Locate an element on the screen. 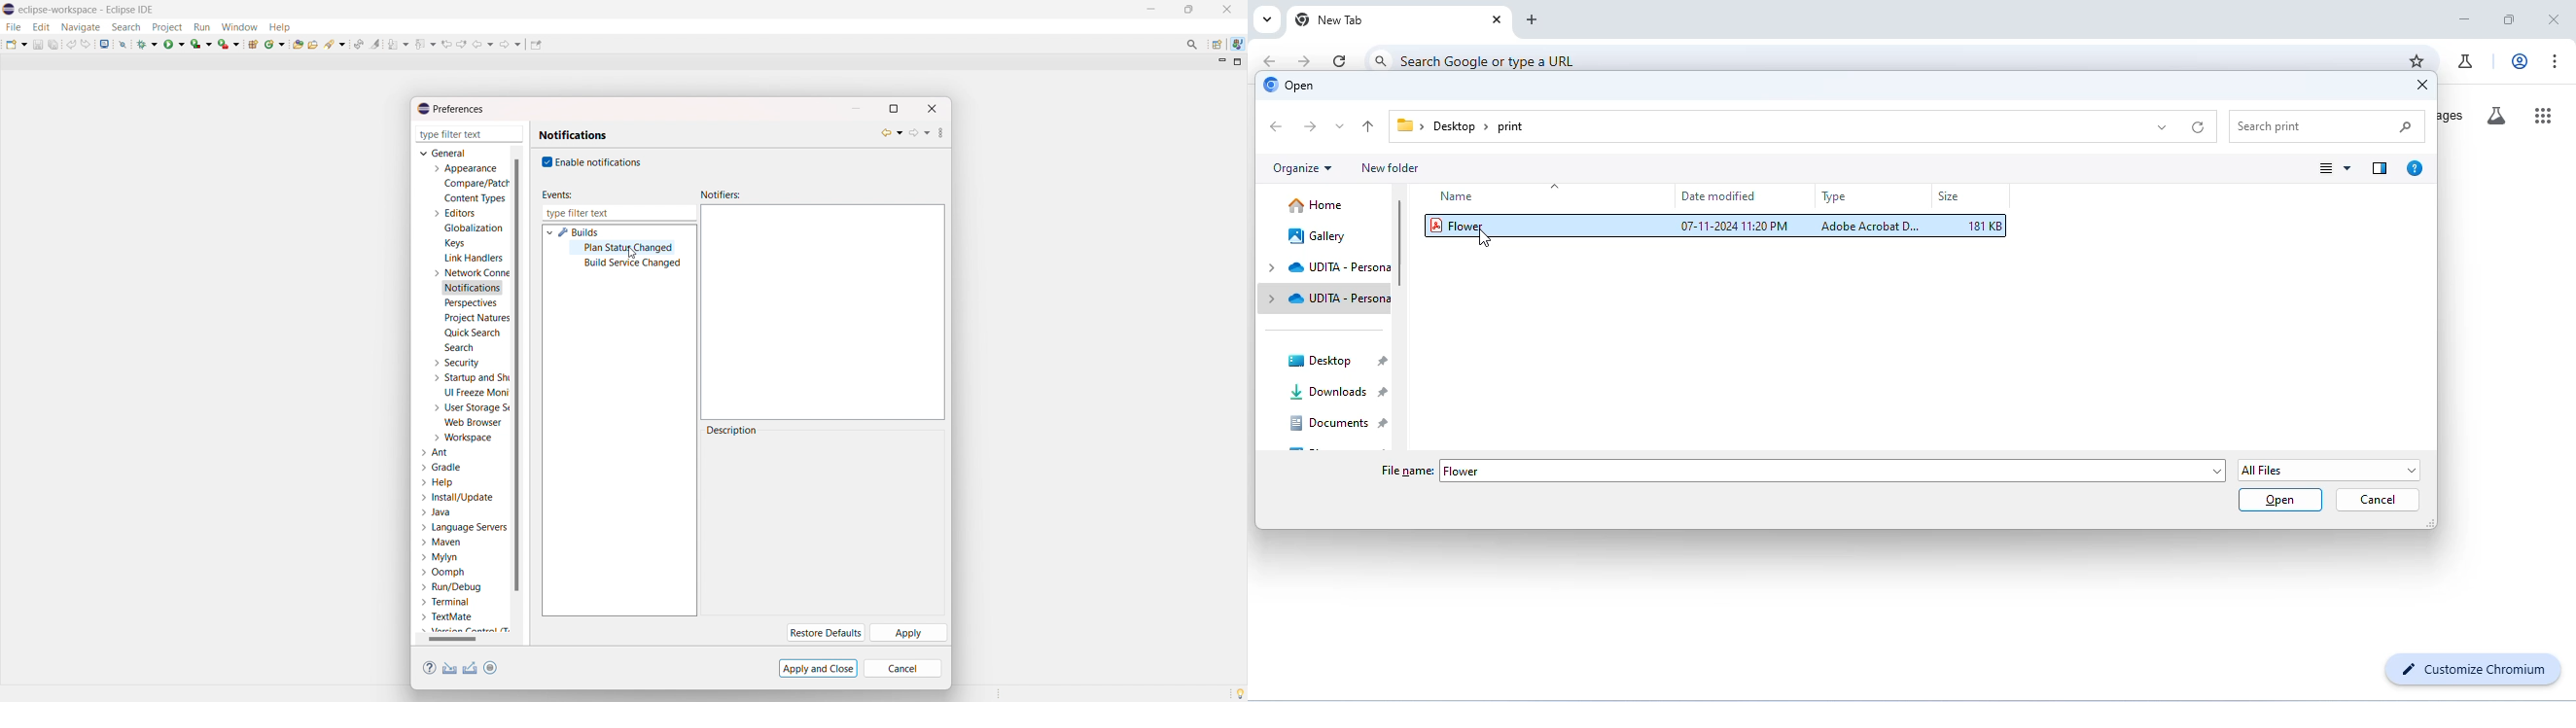 The height and width of the screenshot is (728, 2576). add bookmarks is located at coordinates (2415, 61).